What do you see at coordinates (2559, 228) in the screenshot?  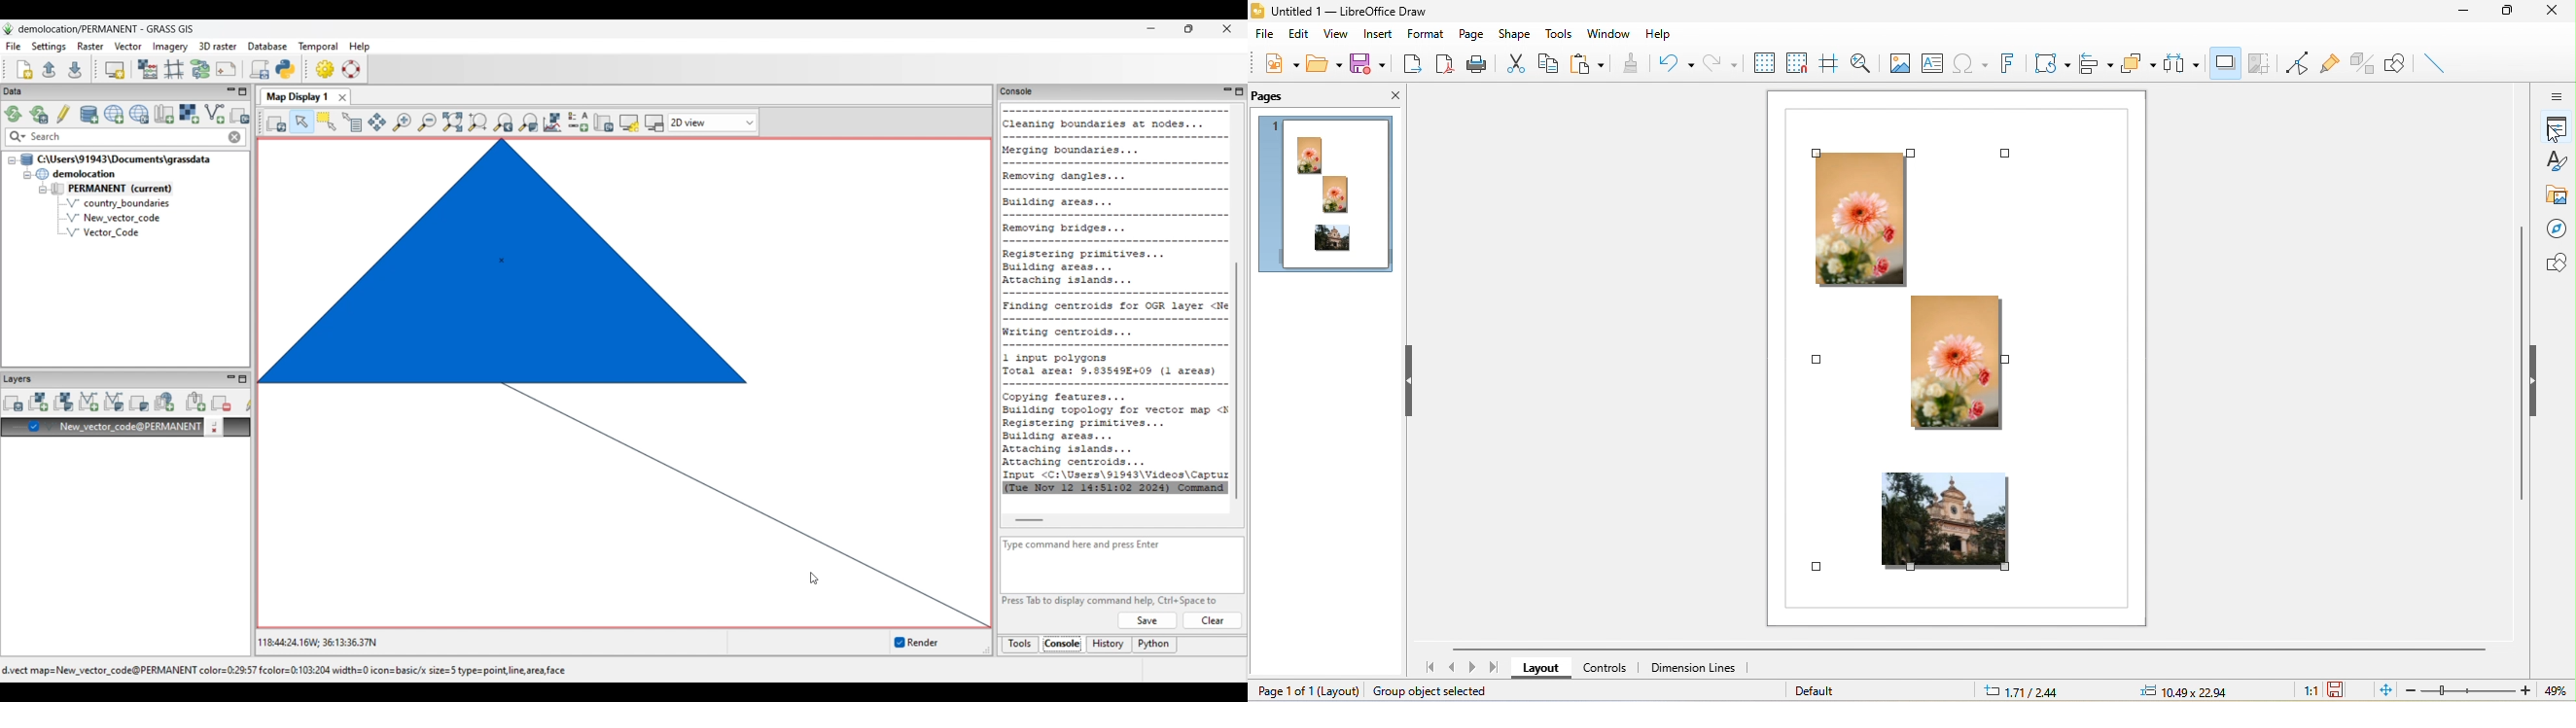 I see `navigator` at bounding box center [2559, 228].